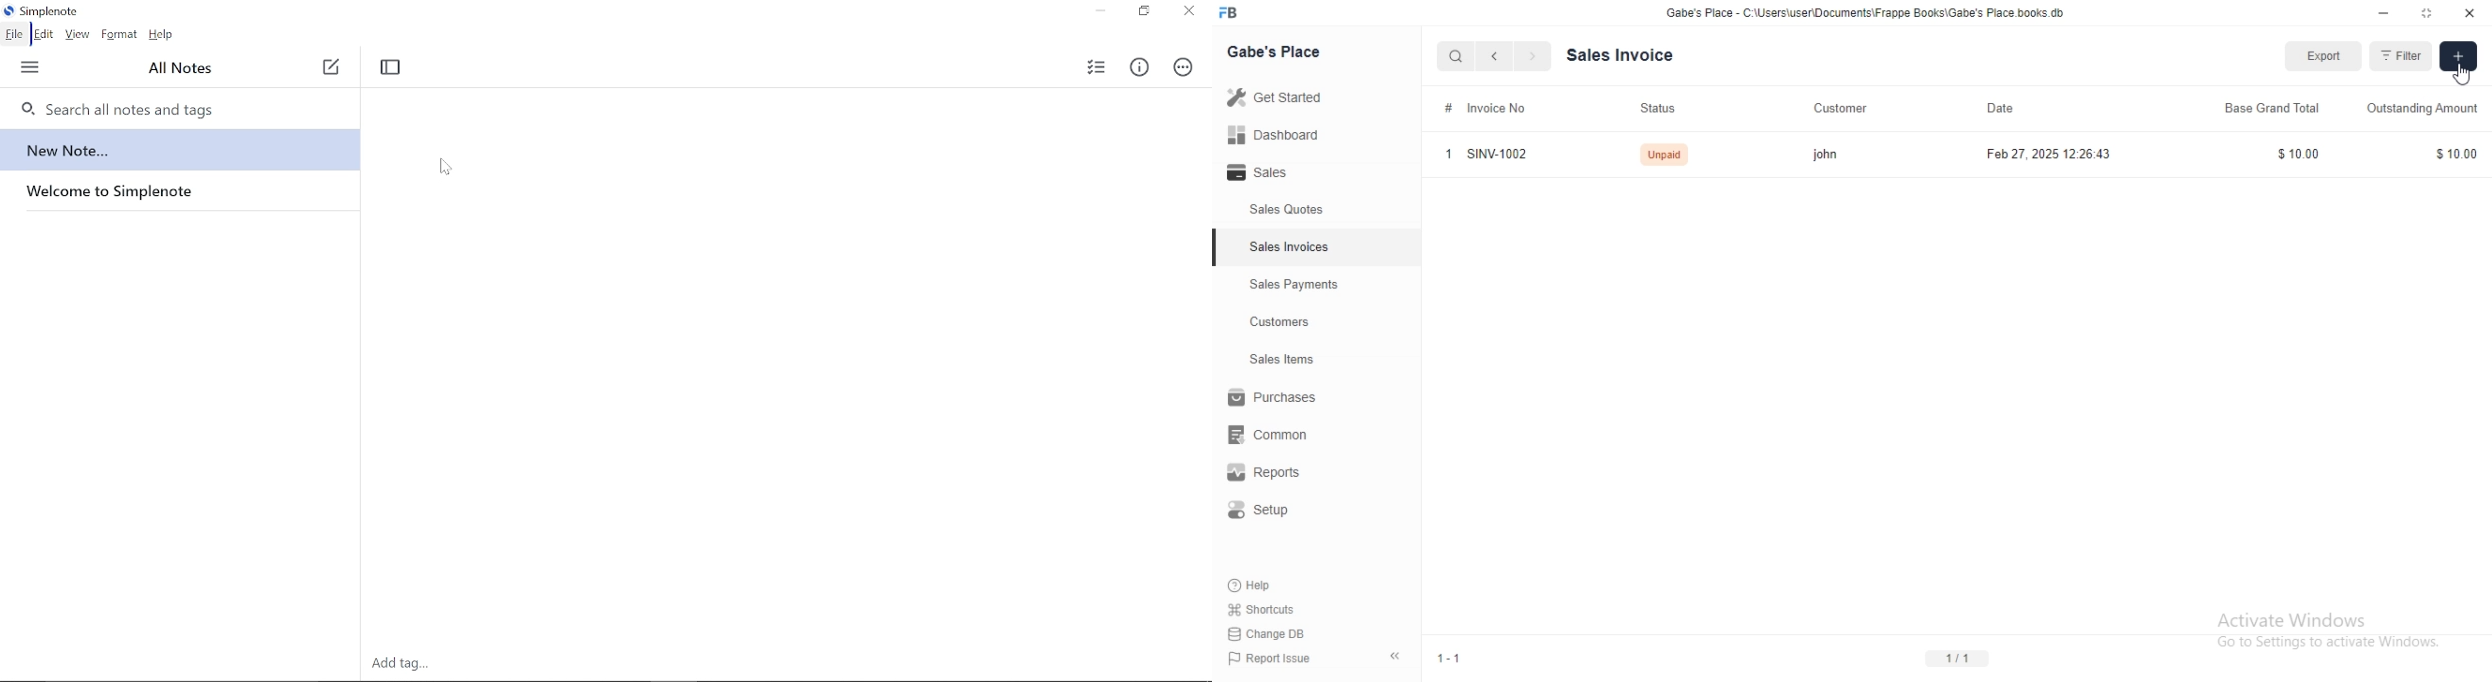 This screenshot has width=2492, height=700. I want to click on Purchases, so click(1276, 400).